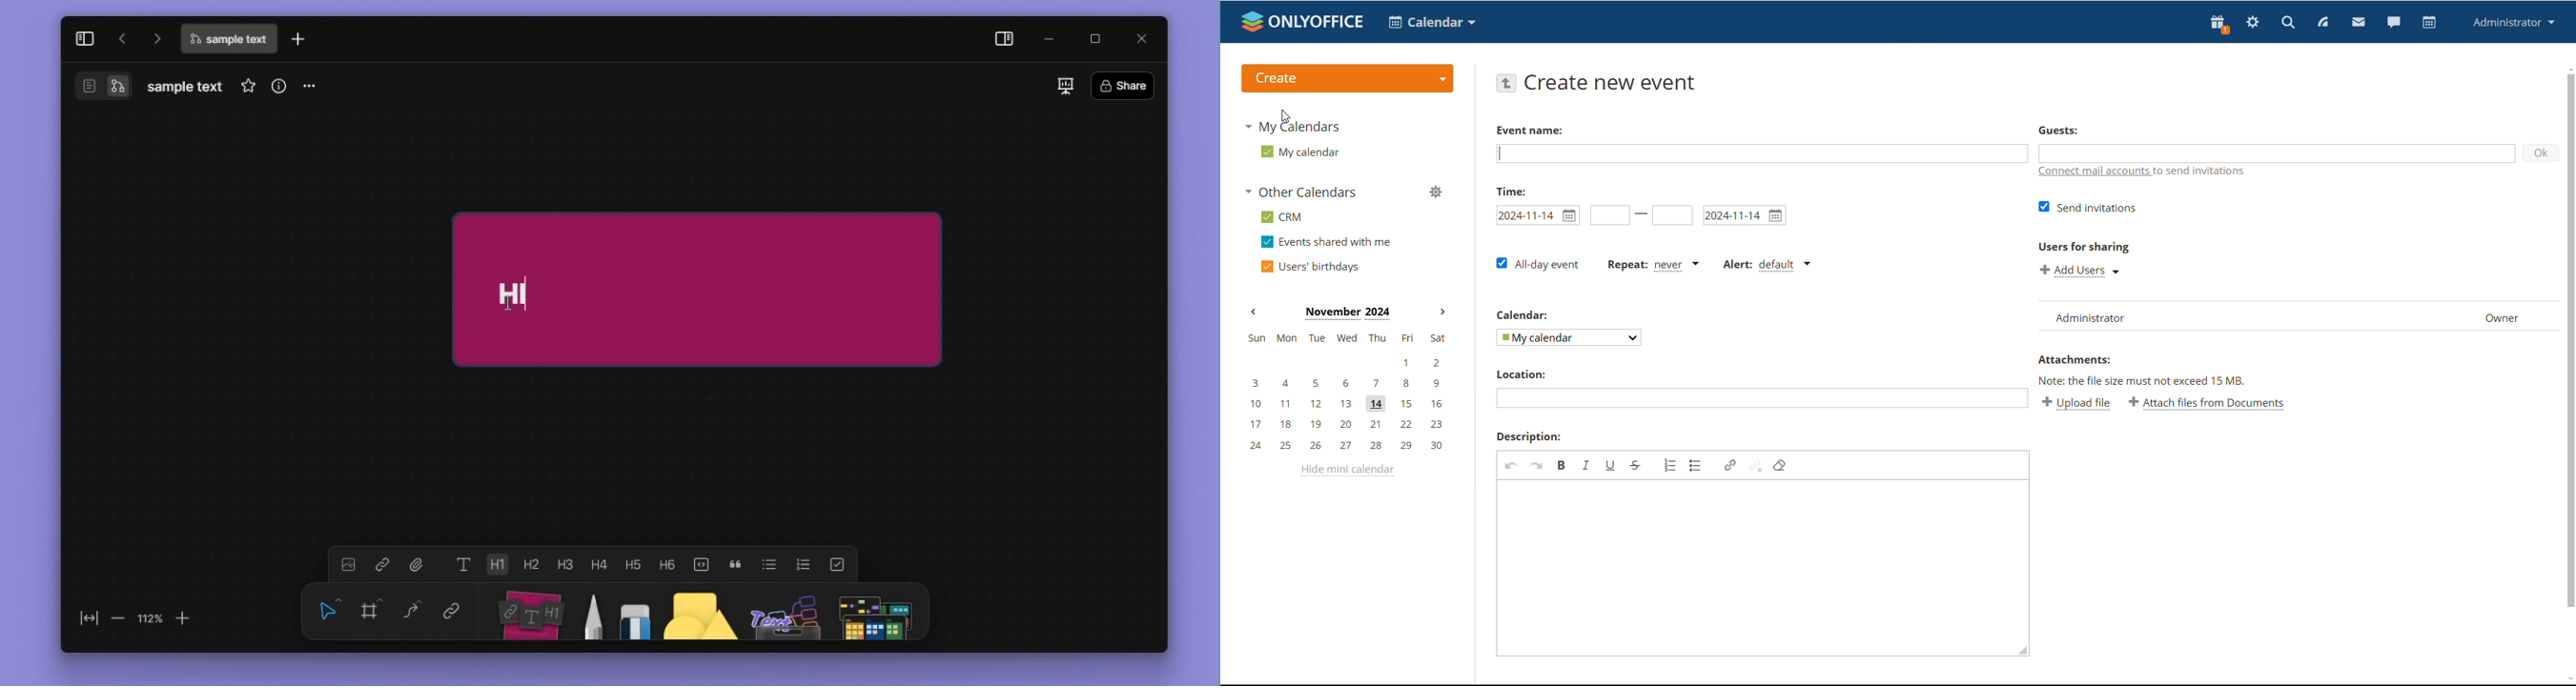 The width and height of the screenshot is (2576, 700). I want to click on minimize, so click(1051, 40).